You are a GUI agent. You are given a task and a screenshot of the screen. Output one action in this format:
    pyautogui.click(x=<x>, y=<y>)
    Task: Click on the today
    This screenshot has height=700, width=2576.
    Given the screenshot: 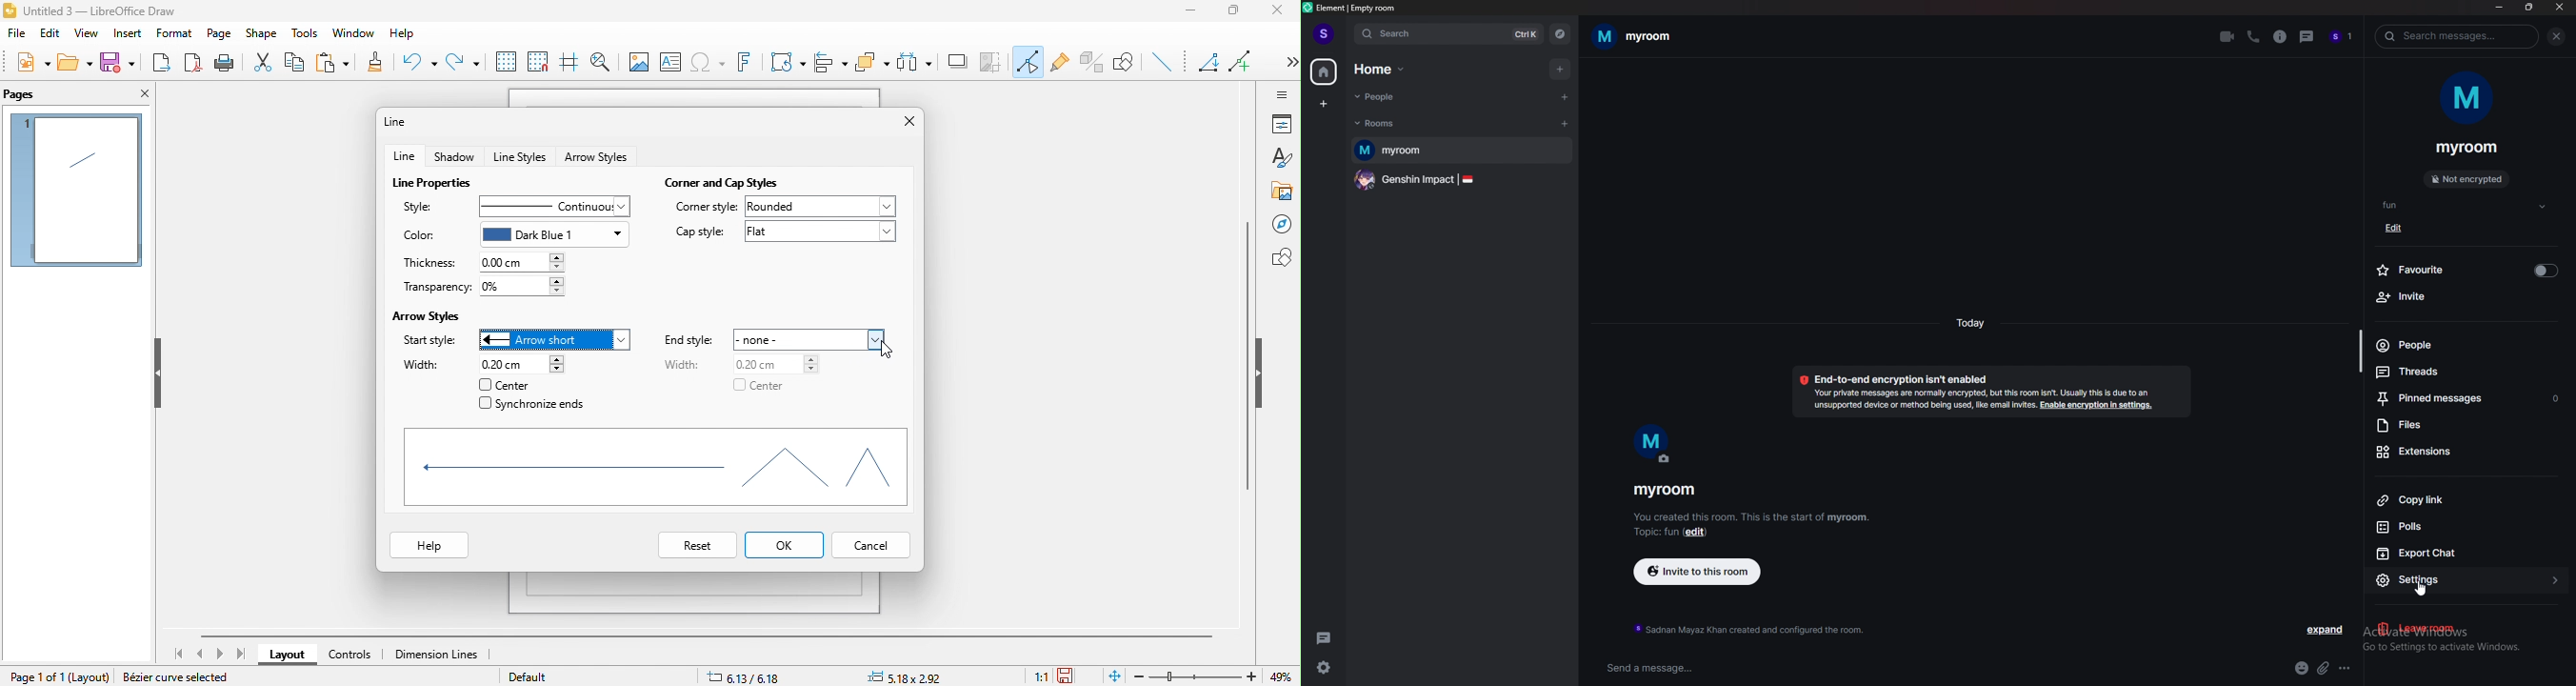 What is the action you would take?
    pyautogui.click(x=1971, y=327)
    